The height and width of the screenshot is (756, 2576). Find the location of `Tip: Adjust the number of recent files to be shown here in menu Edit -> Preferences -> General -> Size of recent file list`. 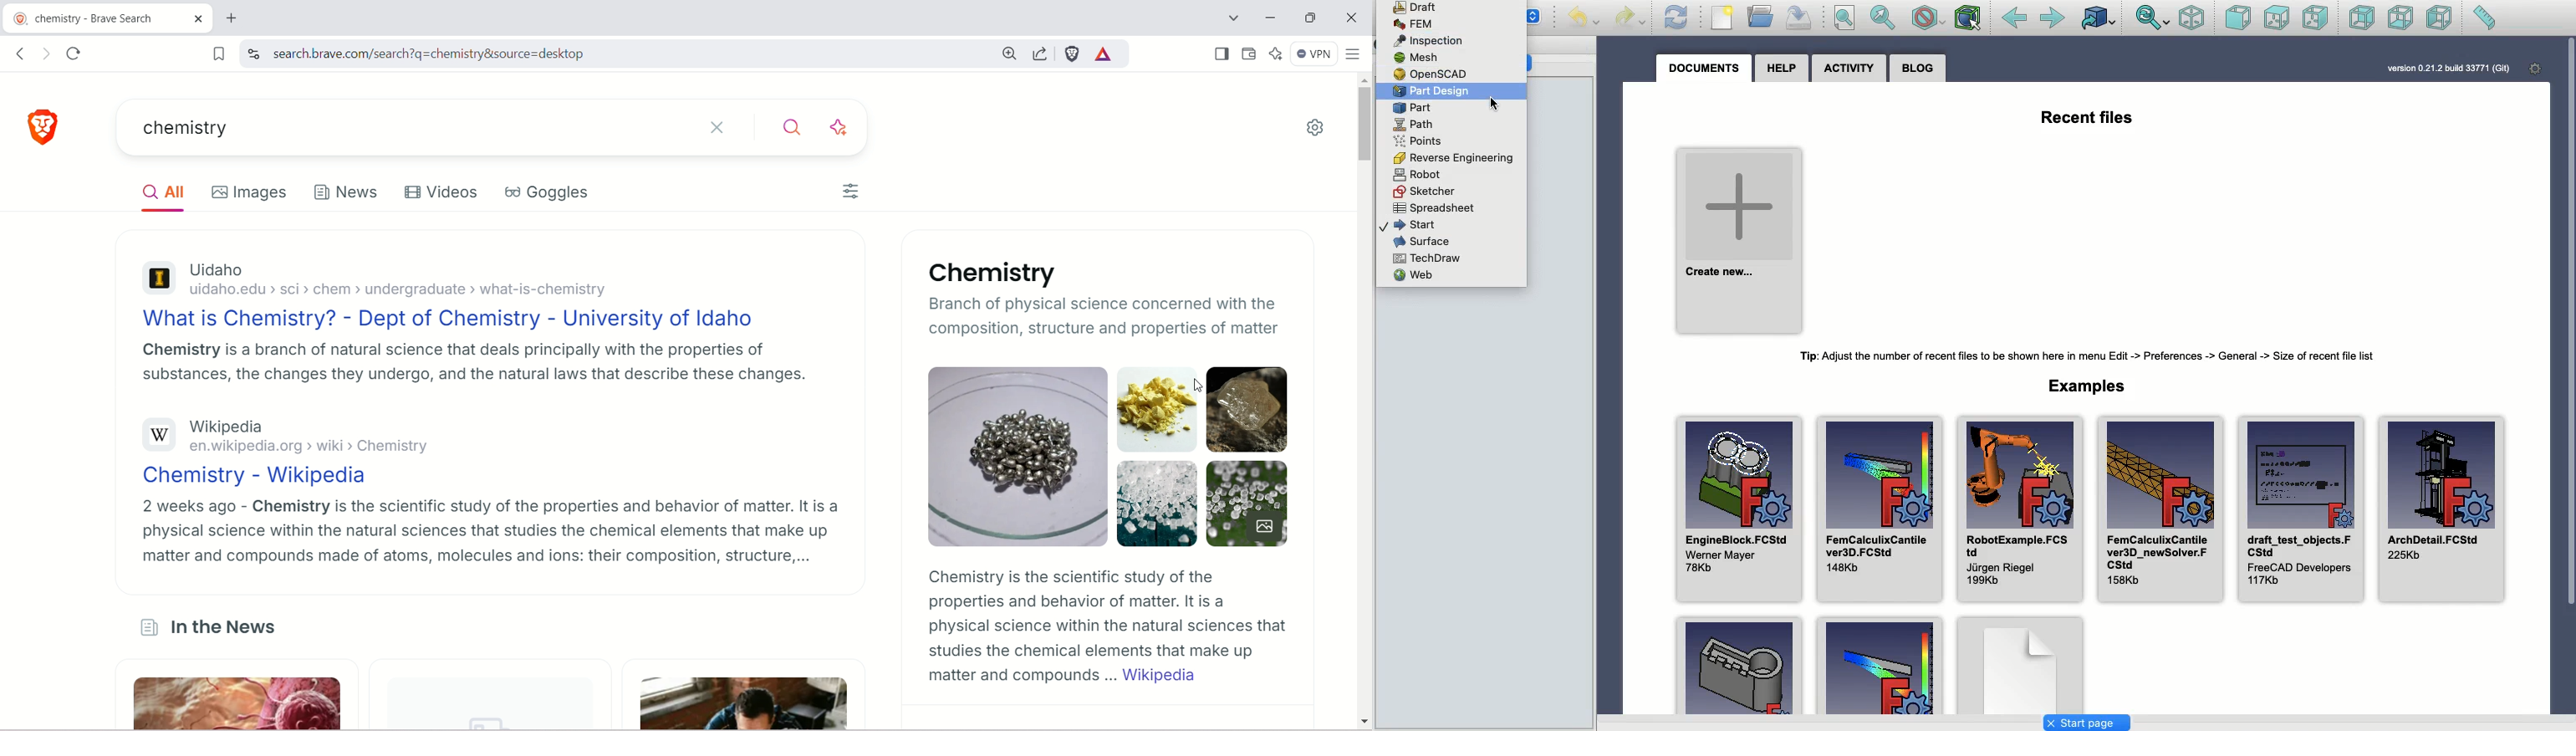

Tip: Adjust the number of recent files to be shown here in menu Edit -> Preferences -> General -> Size of recent file list is located at coordinates (2092, 353).